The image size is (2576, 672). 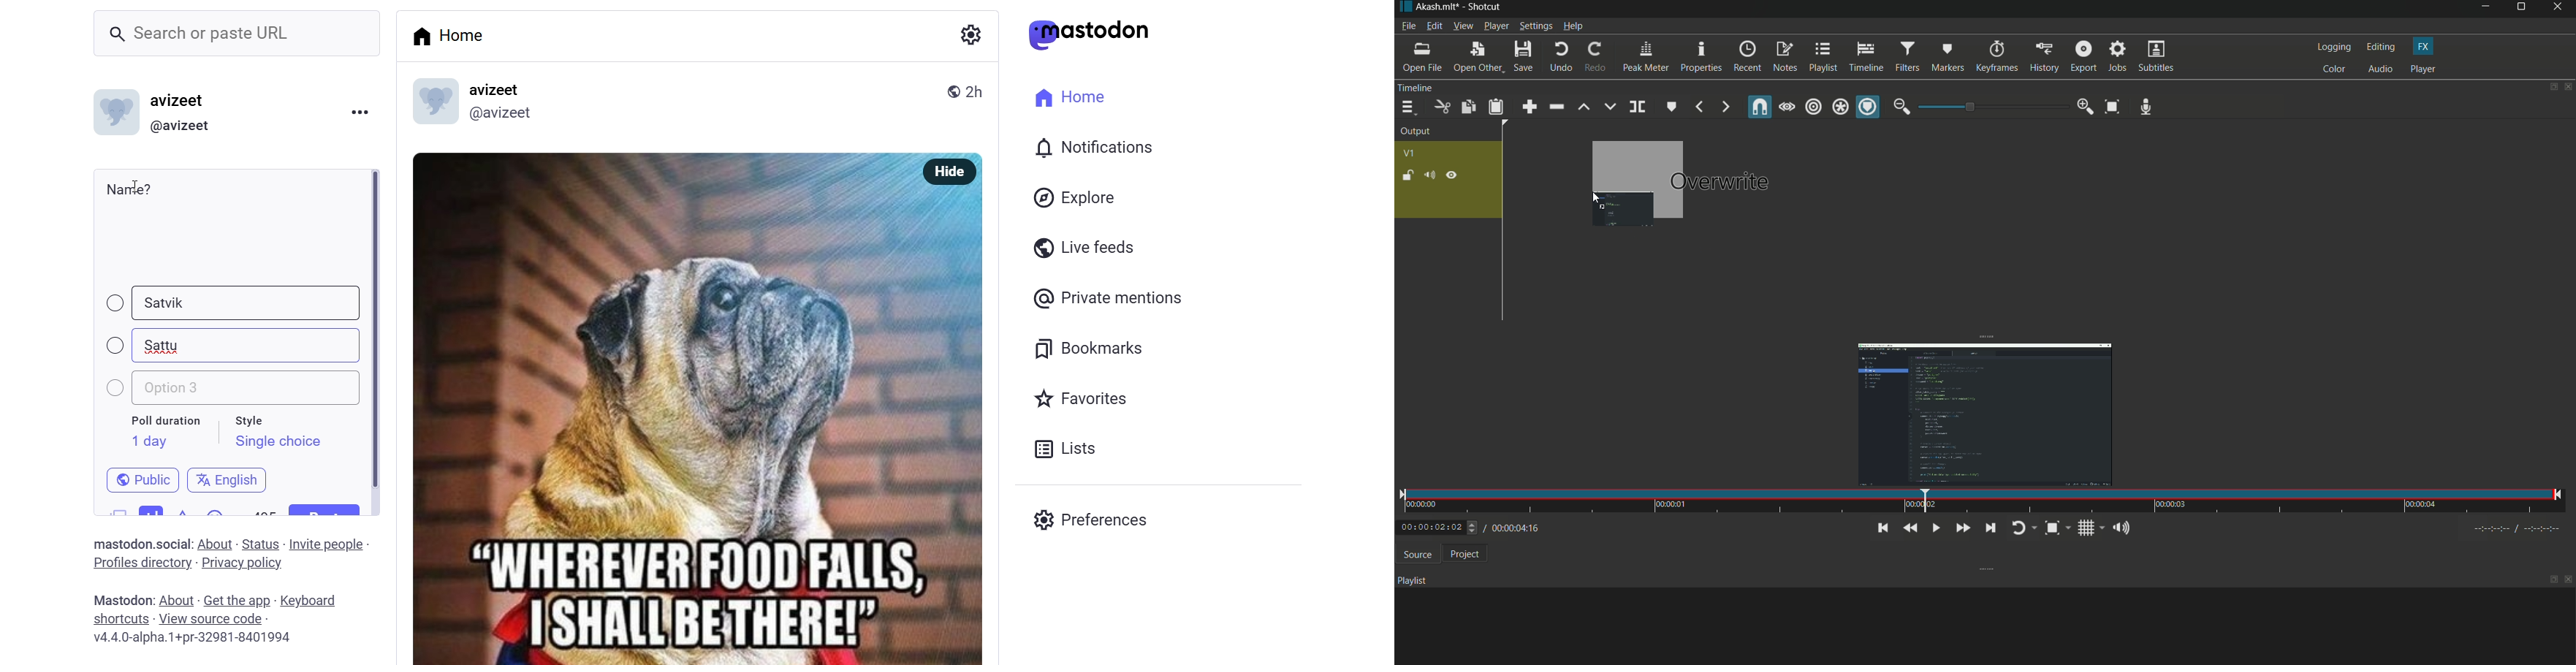 What do you see at coordinates (1404, 7) in the screenshot?
I see `app icon` at bounding box center [1404, 7].